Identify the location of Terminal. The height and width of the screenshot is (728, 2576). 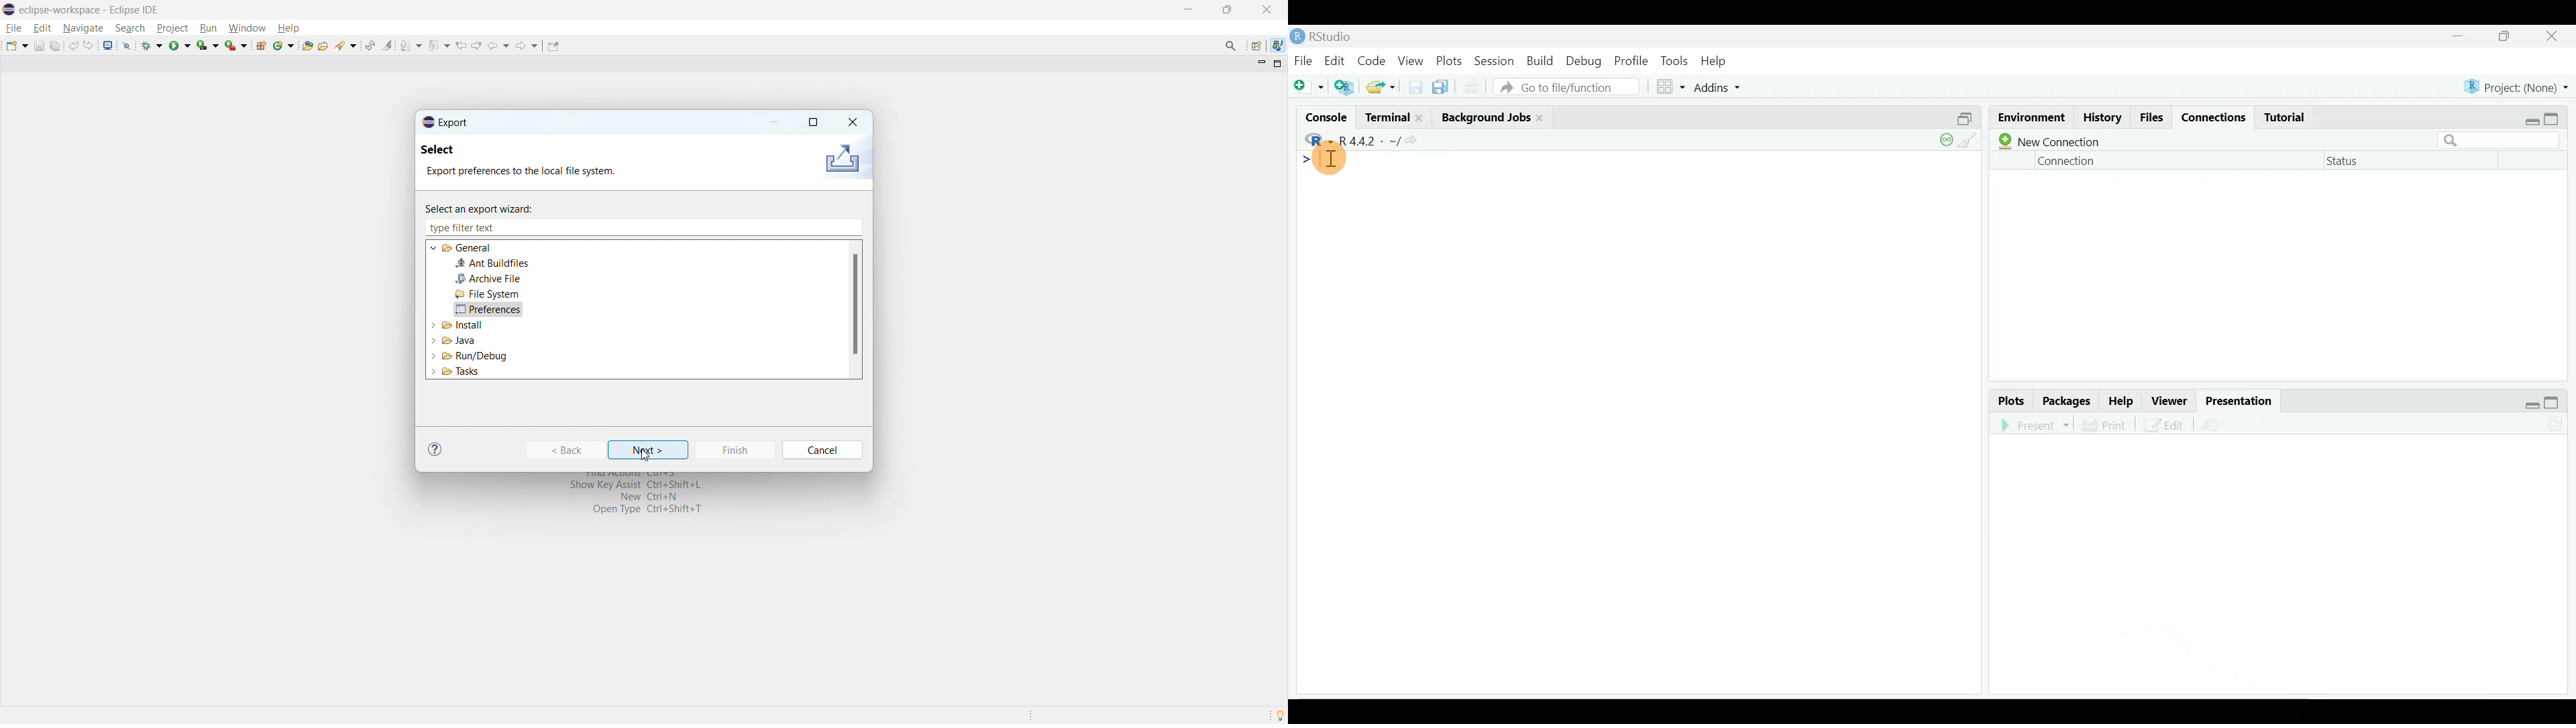
(1387, 118).